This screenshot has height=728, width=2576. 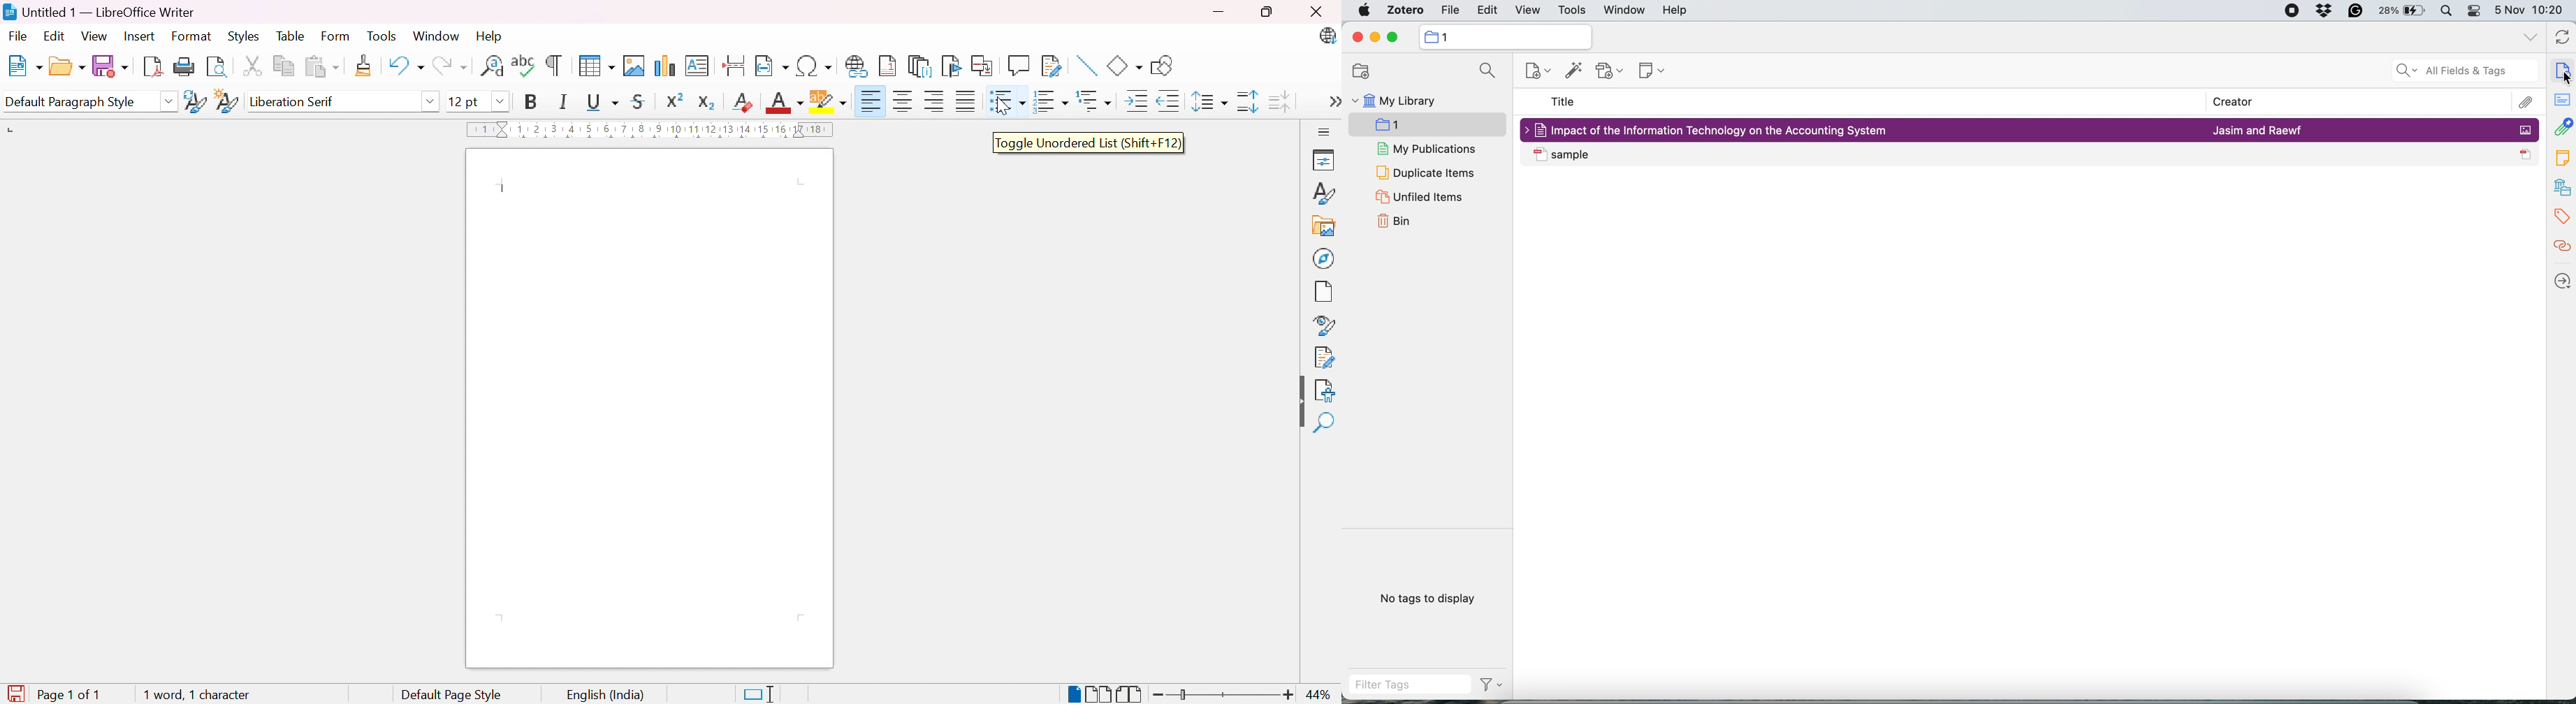 I want to click on Liberation serif, so click(x=292, y=101).